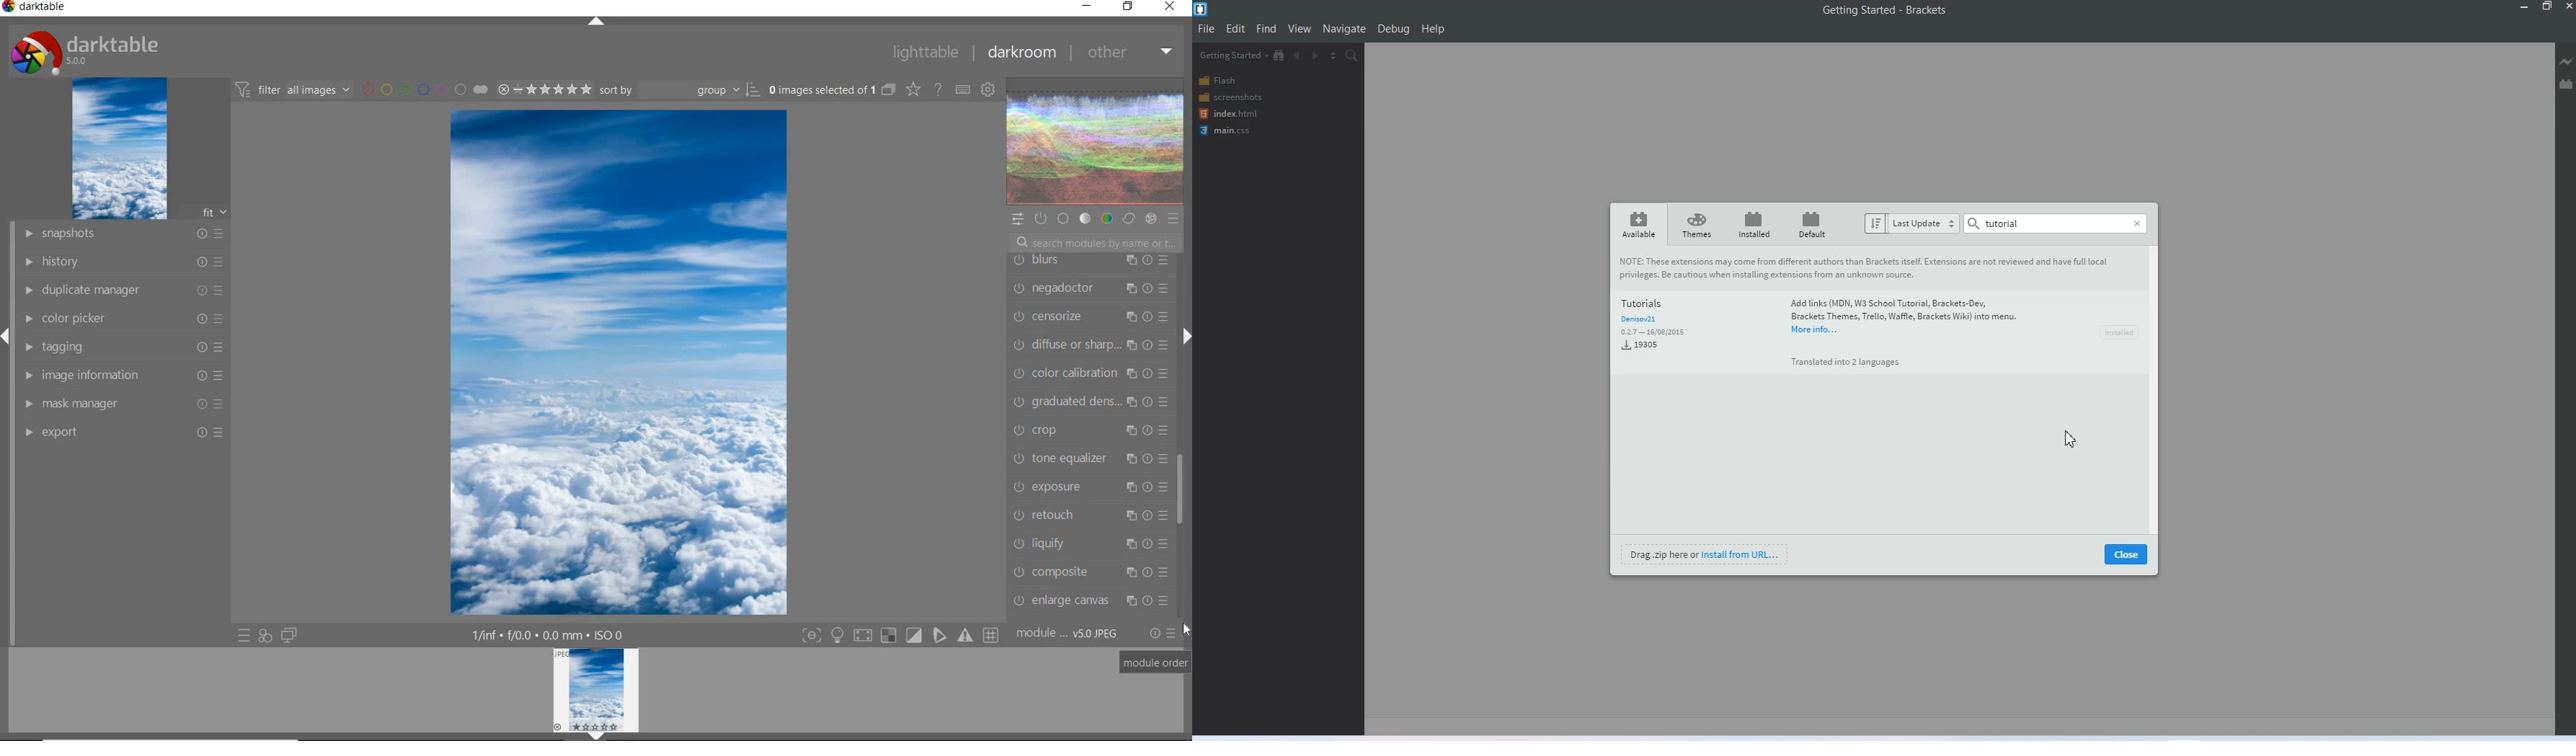  I want to click on Getting Started, so click(1232, 56).